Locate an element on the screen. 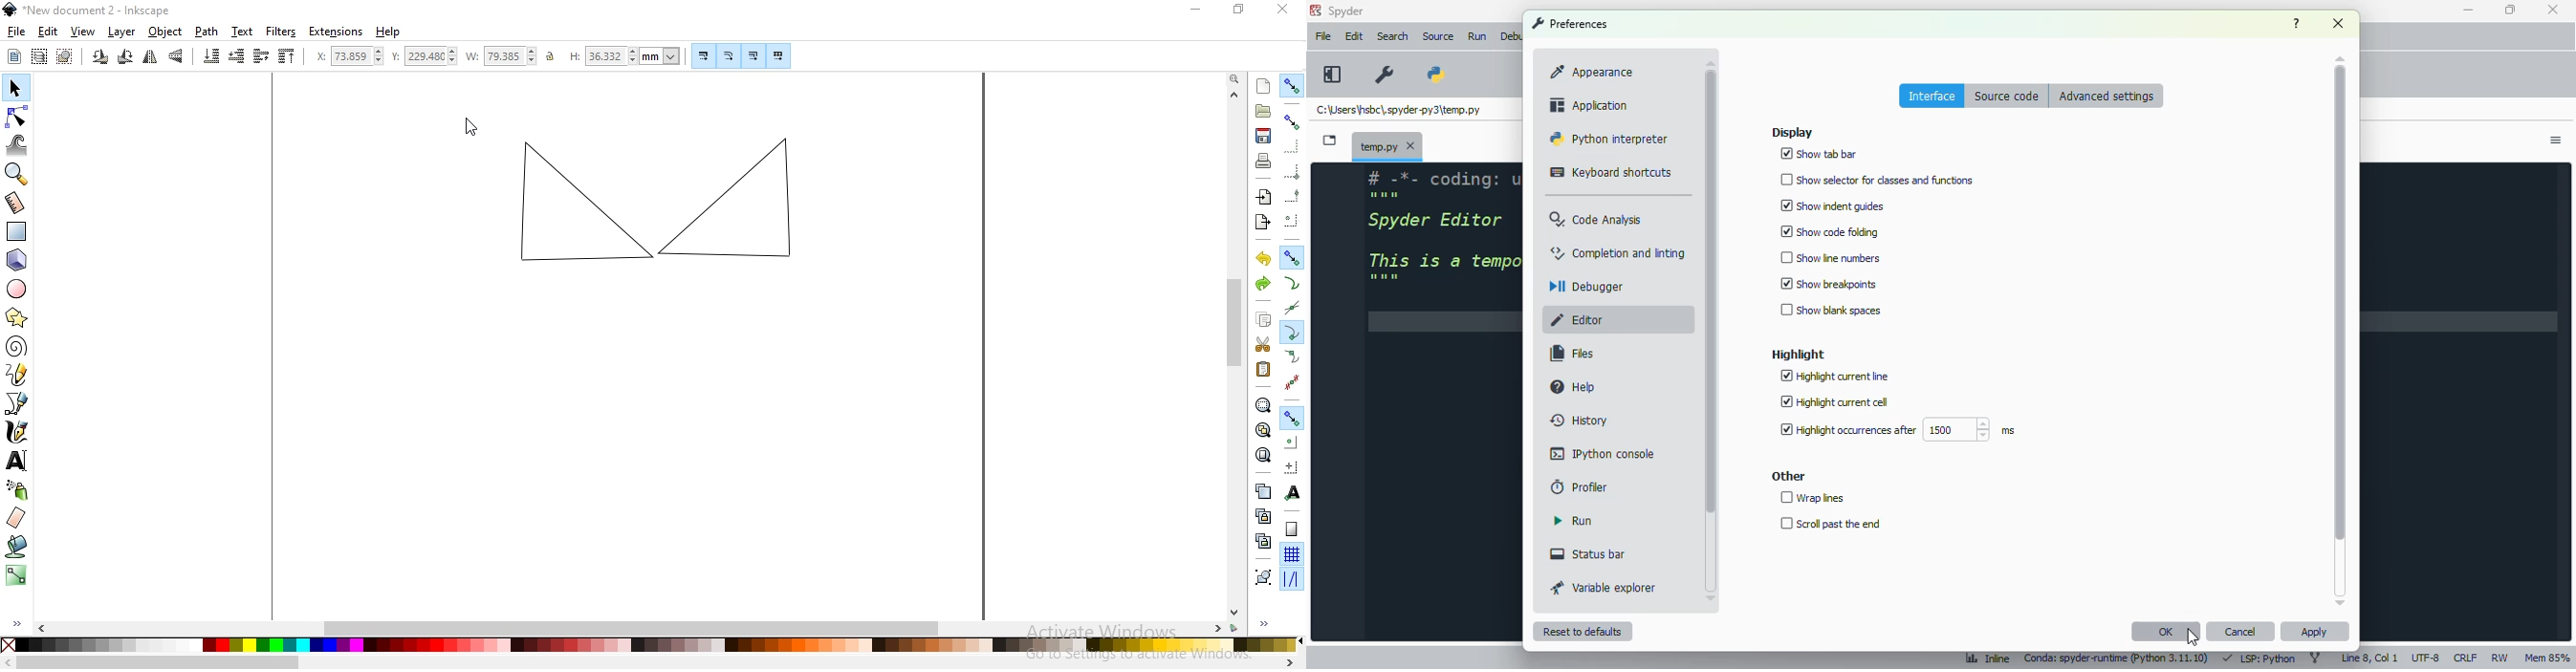  show code folding is located at coordinates (1829, 232).